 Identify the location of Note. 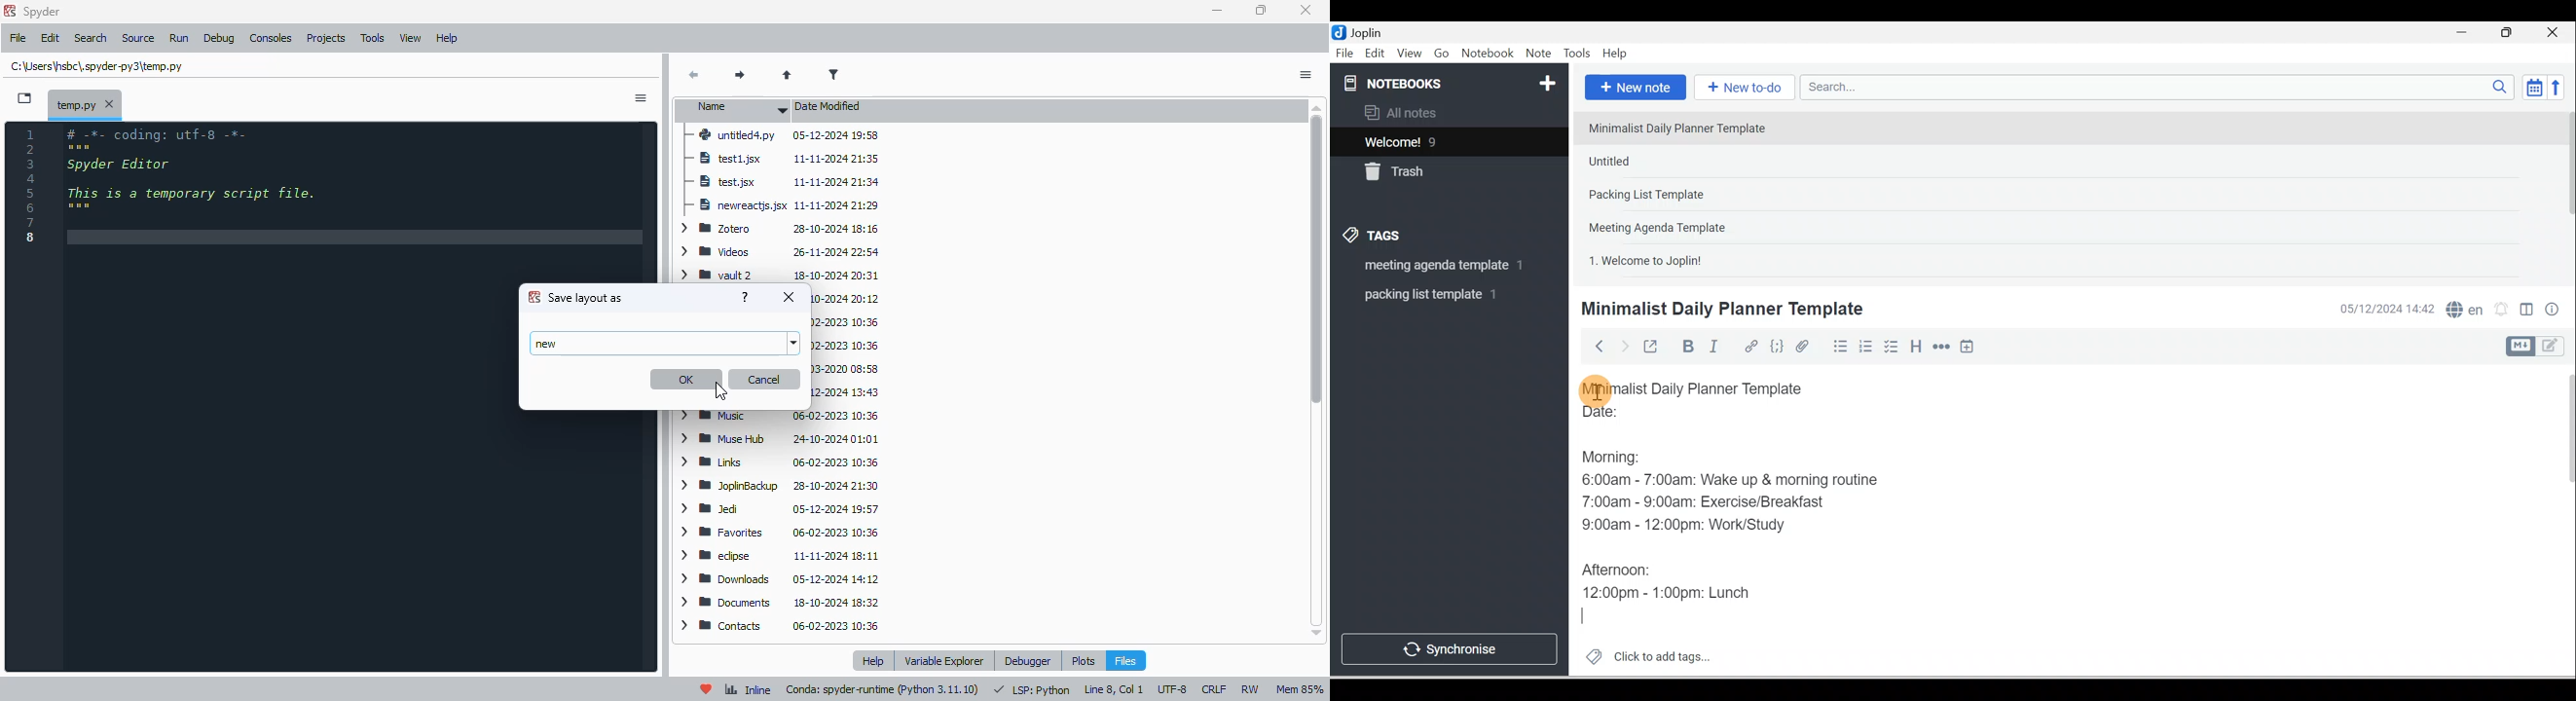
(1537, 54).